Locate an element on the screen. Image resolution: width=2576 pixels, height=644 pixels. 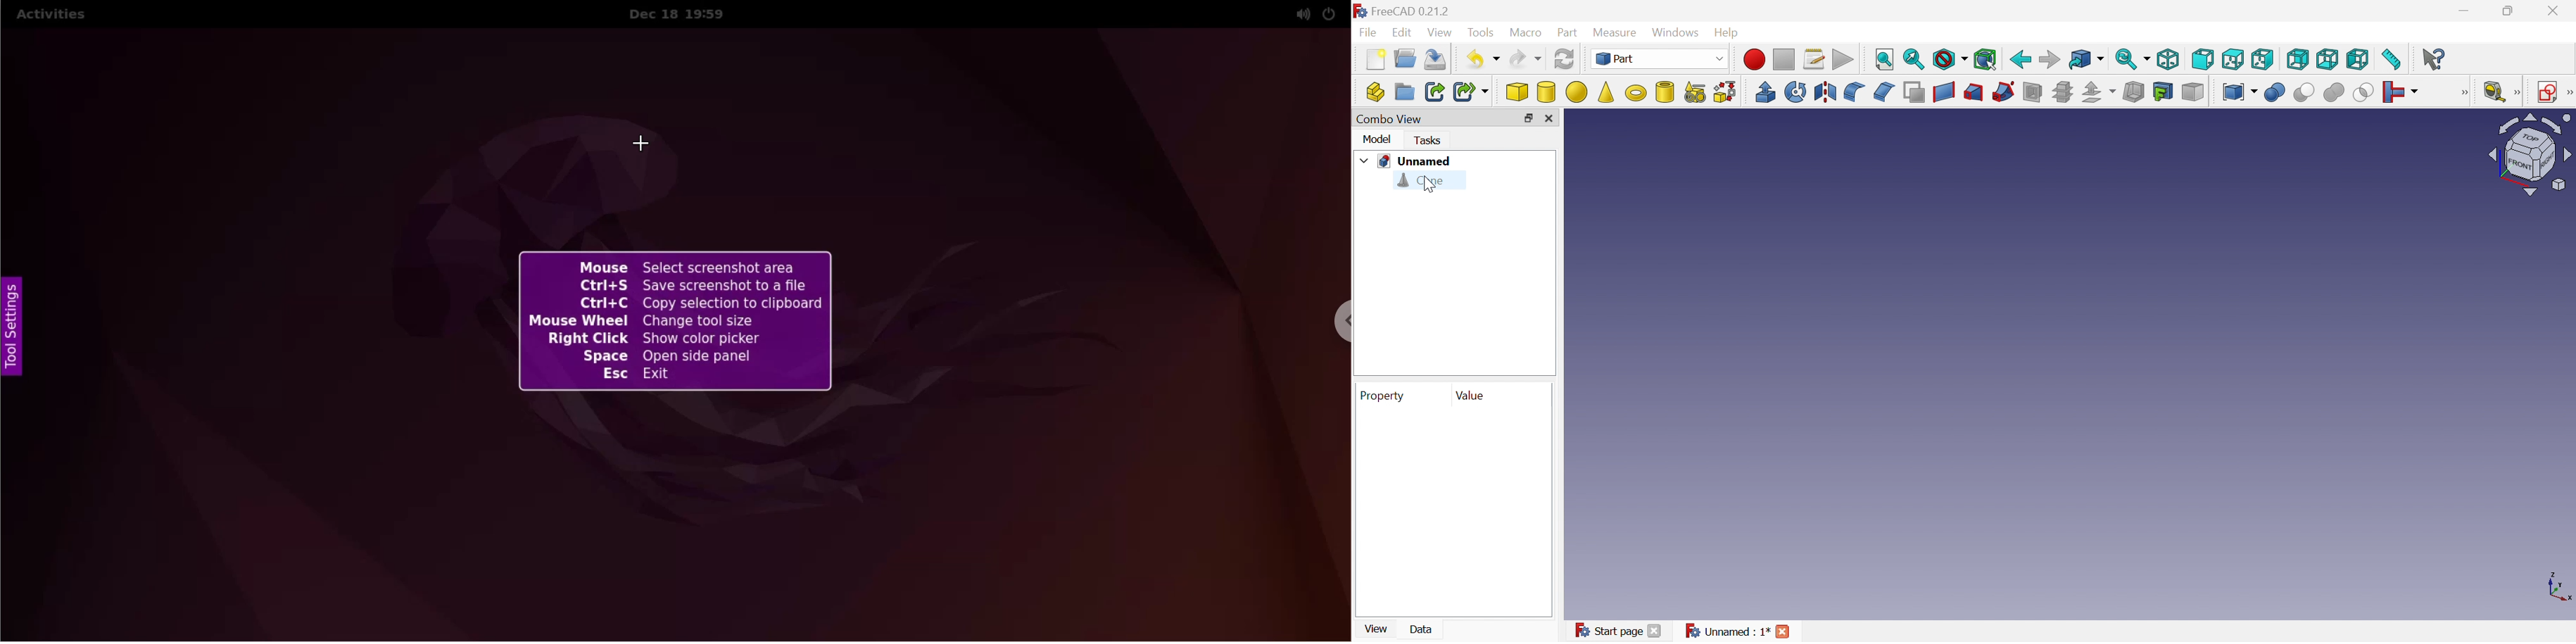
Data is located at coordinates (1423, 631).